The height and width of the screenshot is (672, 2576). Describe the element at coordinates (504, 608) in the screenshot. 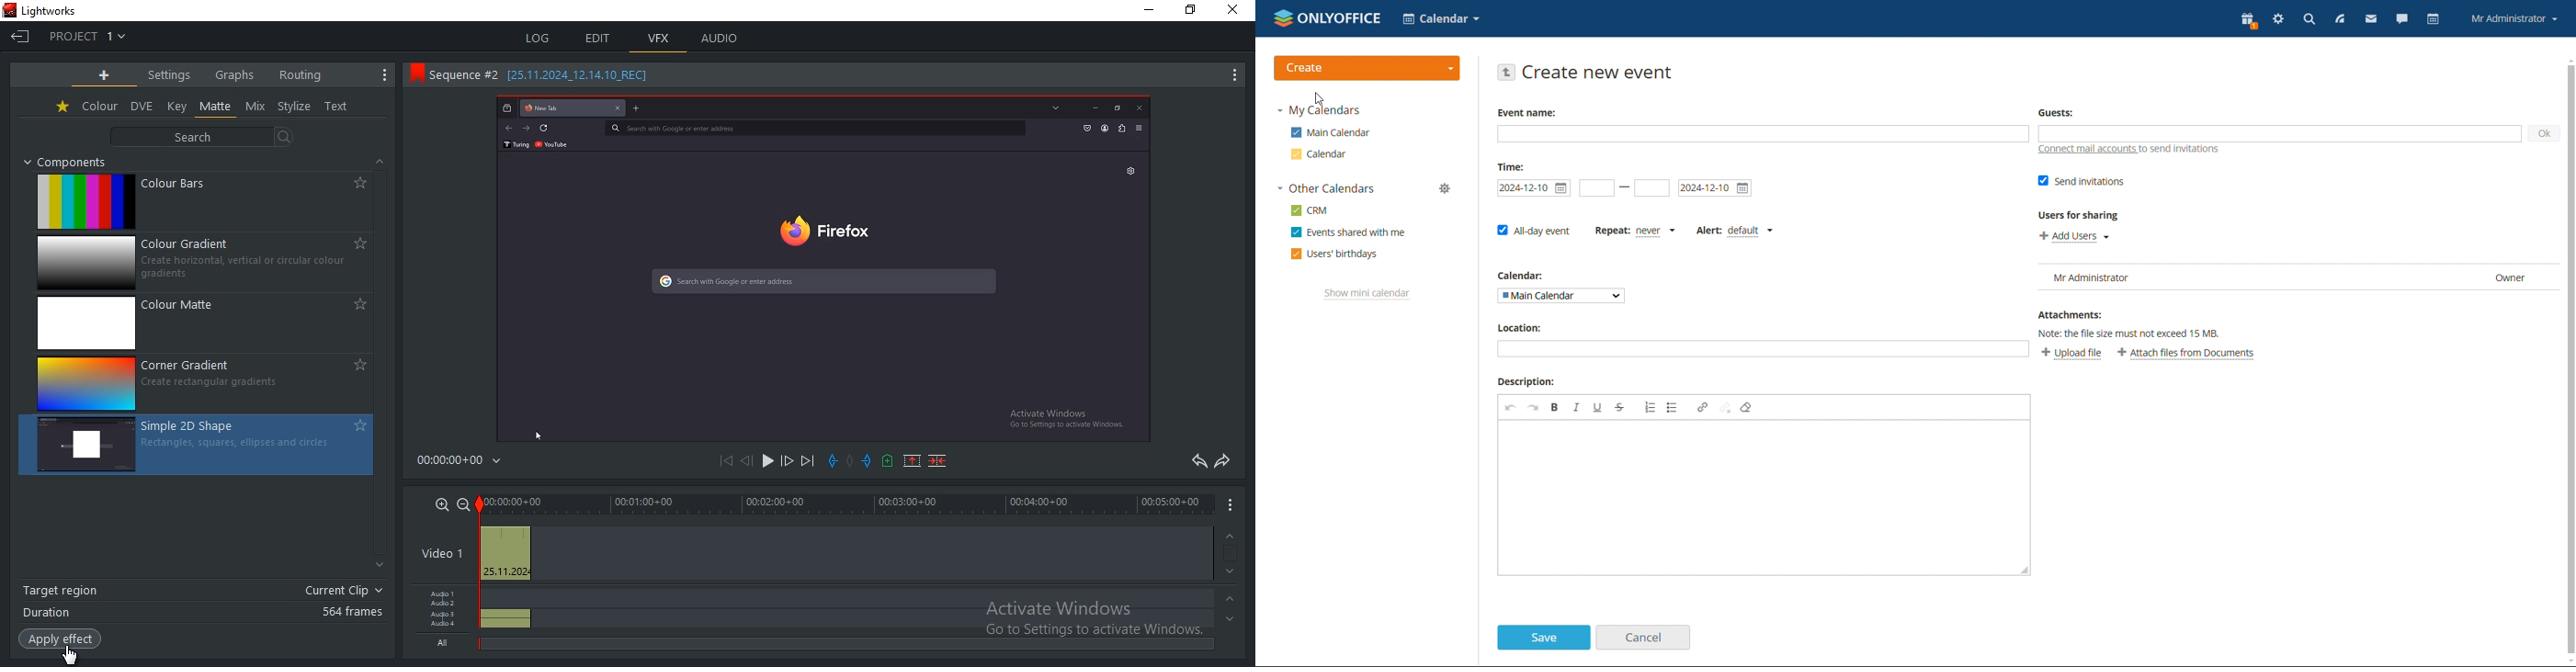

I see `audio` at that location.